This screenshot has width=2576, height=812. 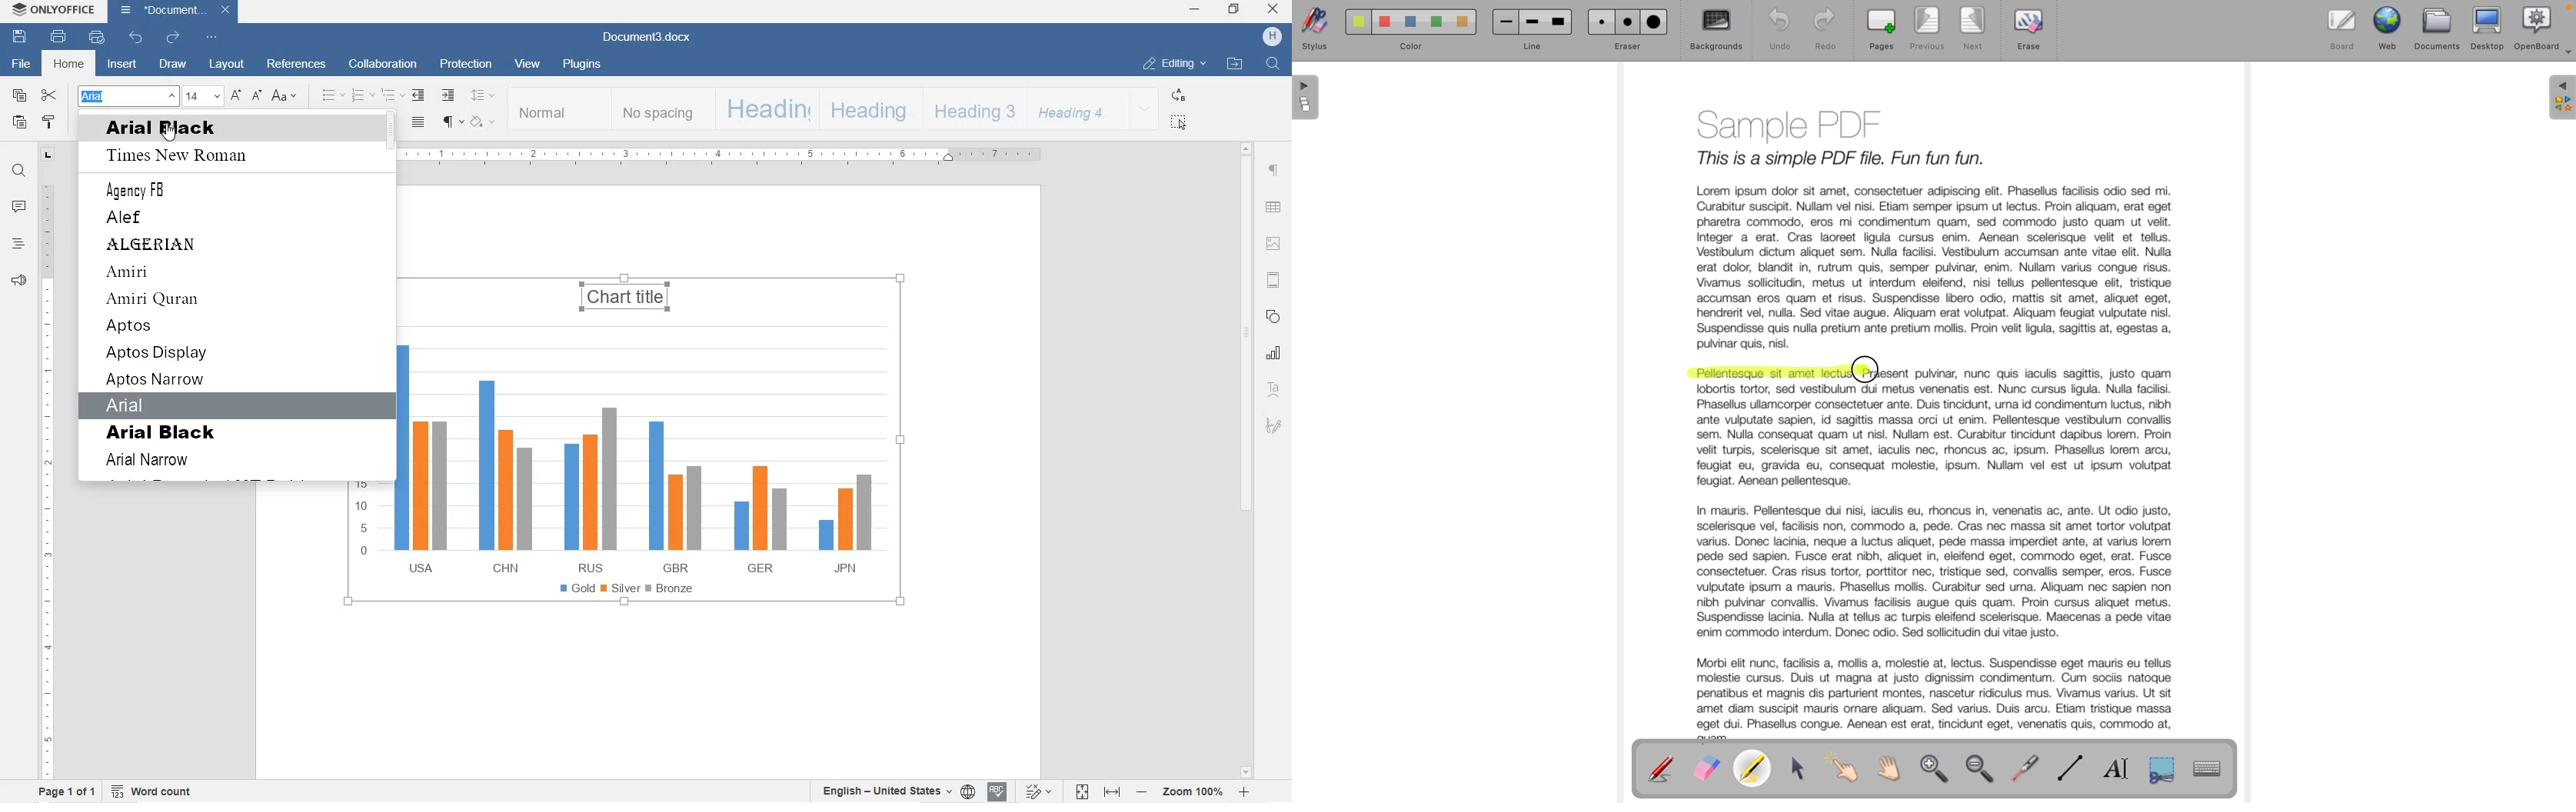 I want to click on FIND, so click(x=1273, y=63).